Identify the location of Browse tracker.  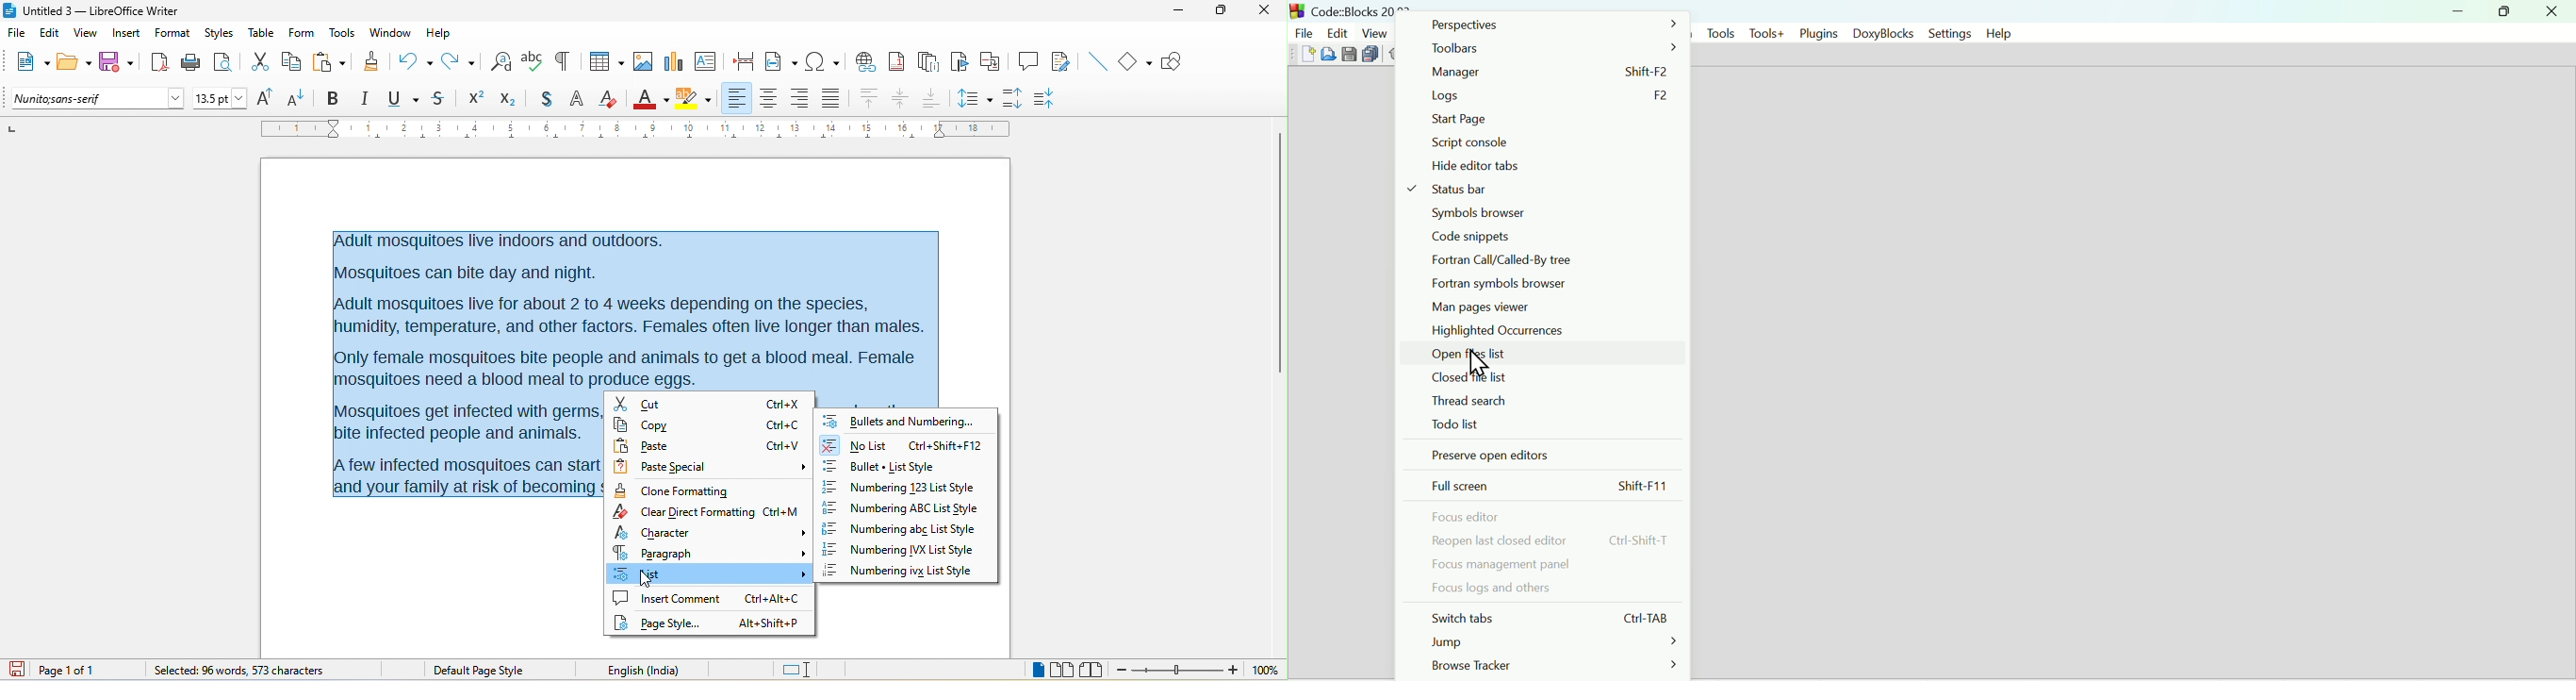
(1554, 666).